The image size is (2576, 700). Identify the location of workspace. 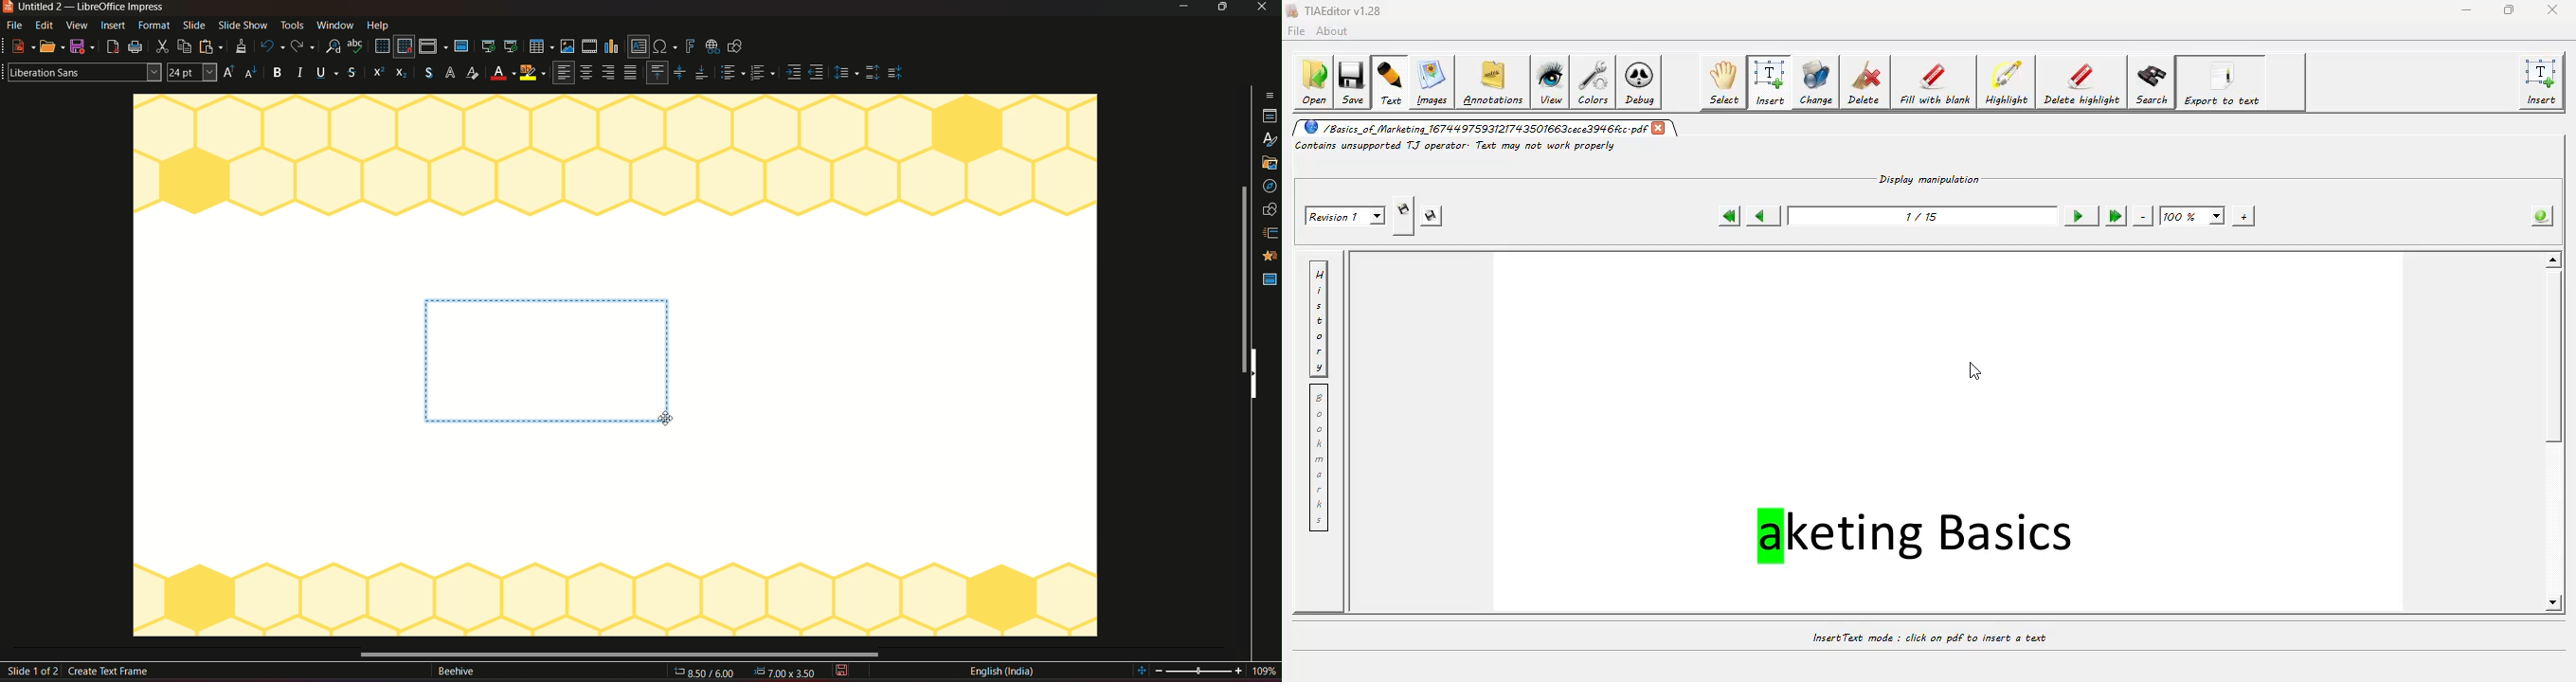
(897, 374).